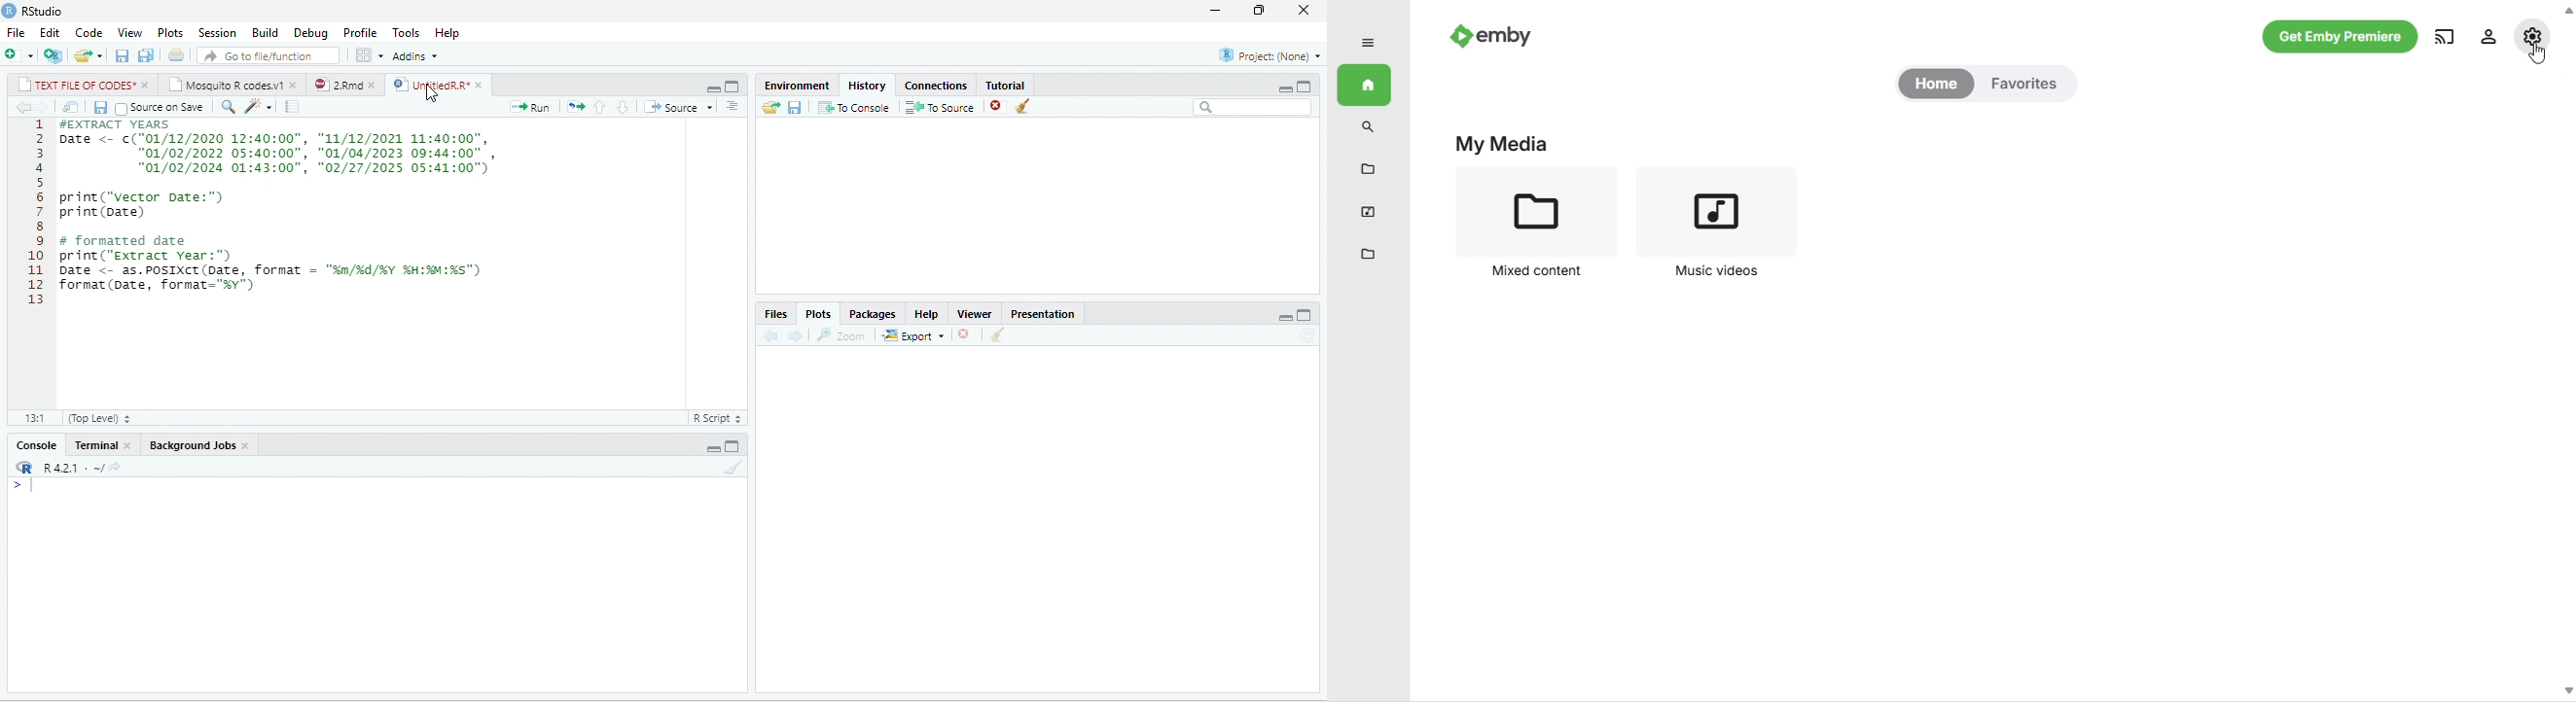  I want to click on forward, so click(42, 107).